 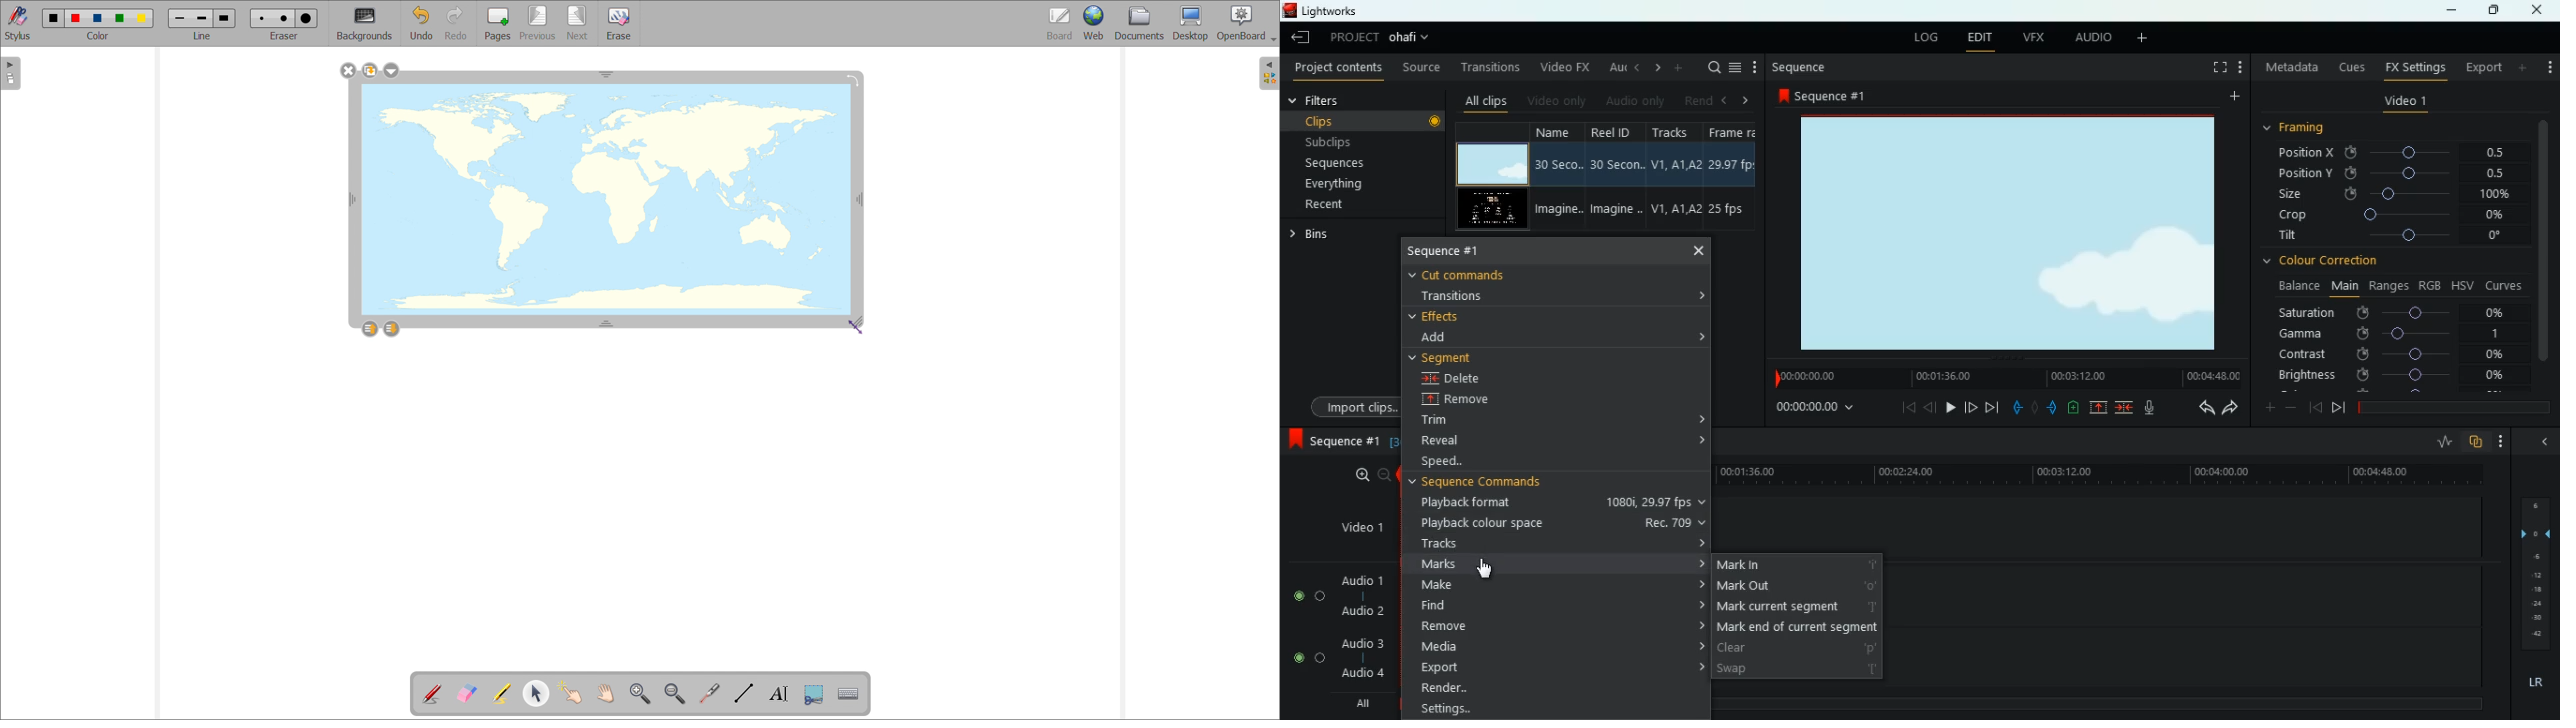 I want to click on sequence, so click(x=1451, y=251).